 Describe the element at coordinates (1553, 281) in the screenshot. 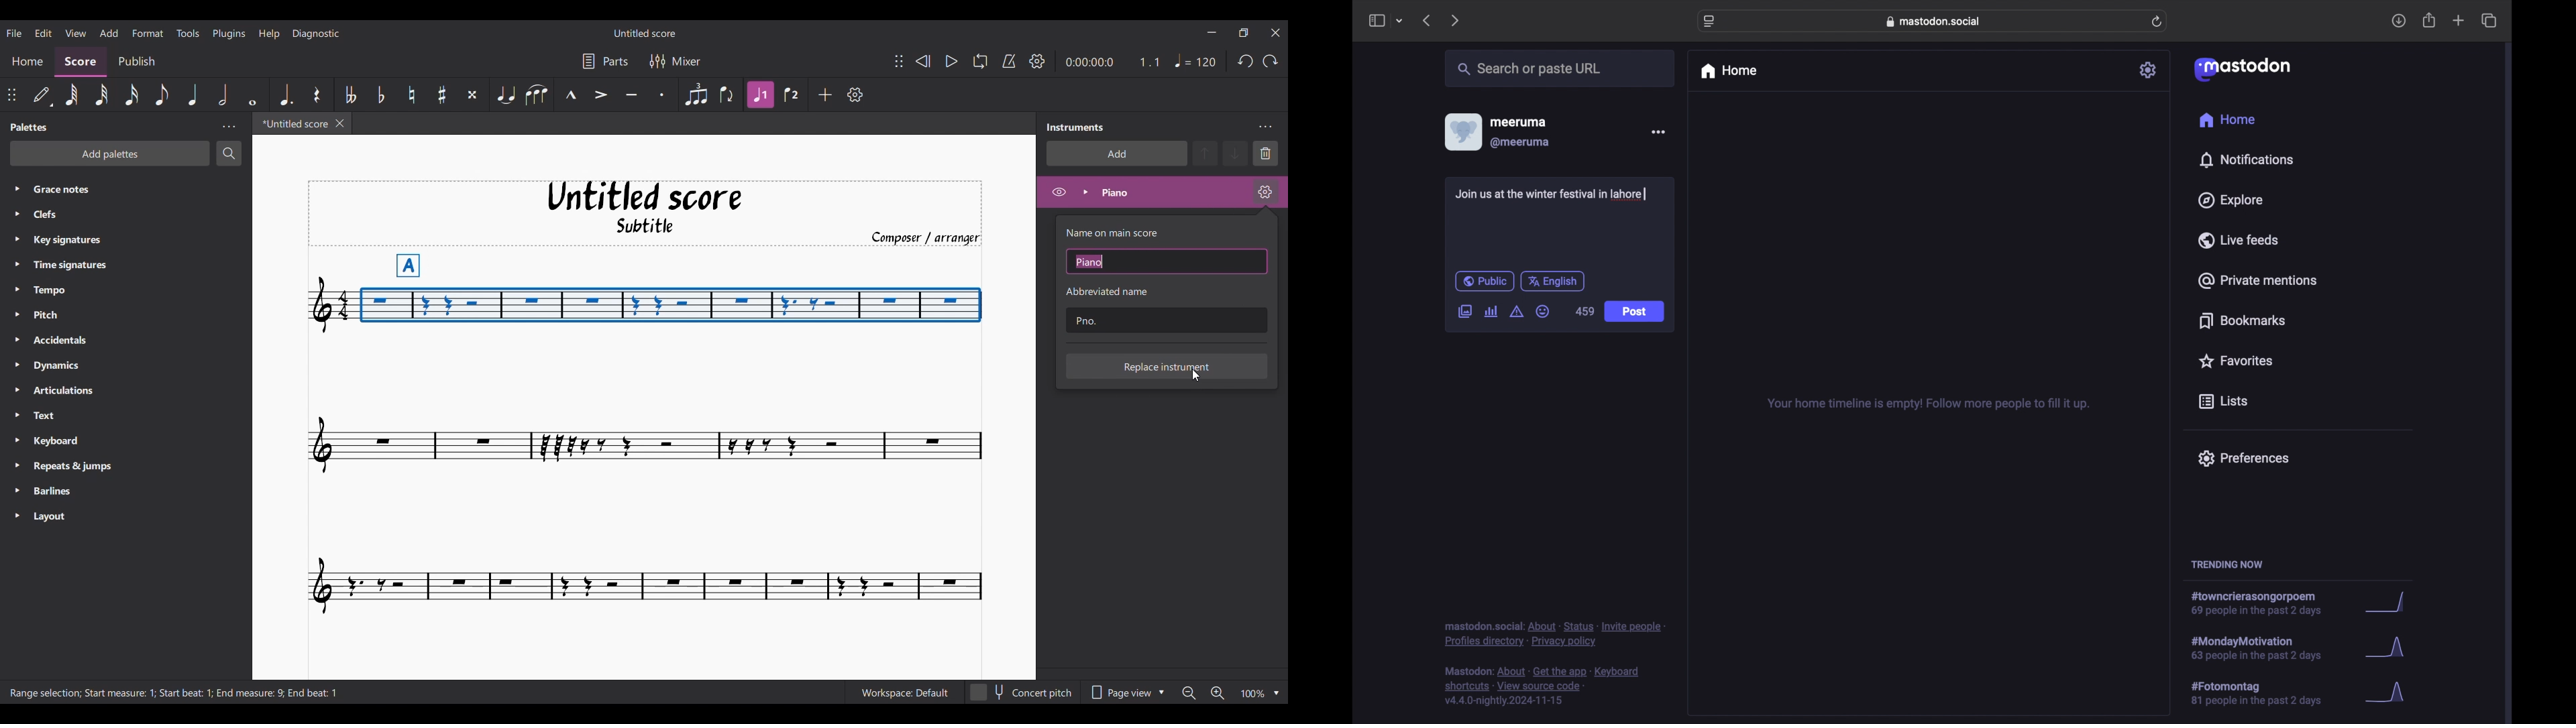

I see `english` at that location.